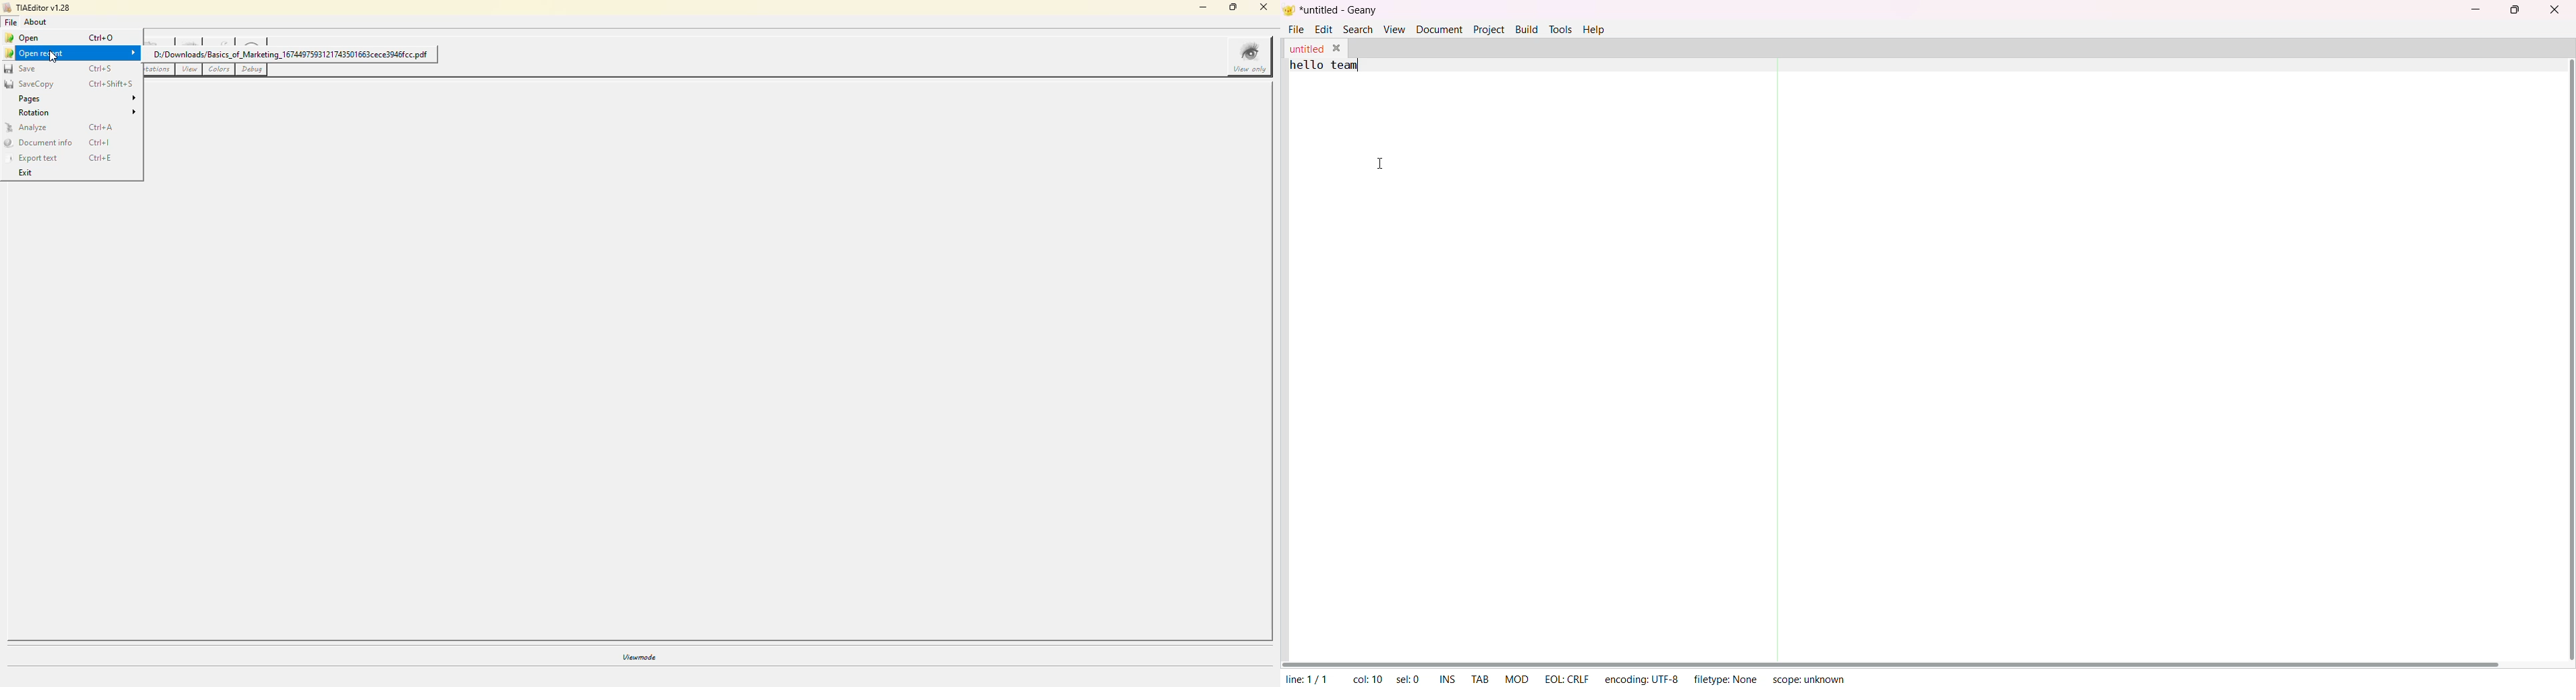  Describe the element at coordinates (1439, 28) in the screenshot. I see `document` at that location.